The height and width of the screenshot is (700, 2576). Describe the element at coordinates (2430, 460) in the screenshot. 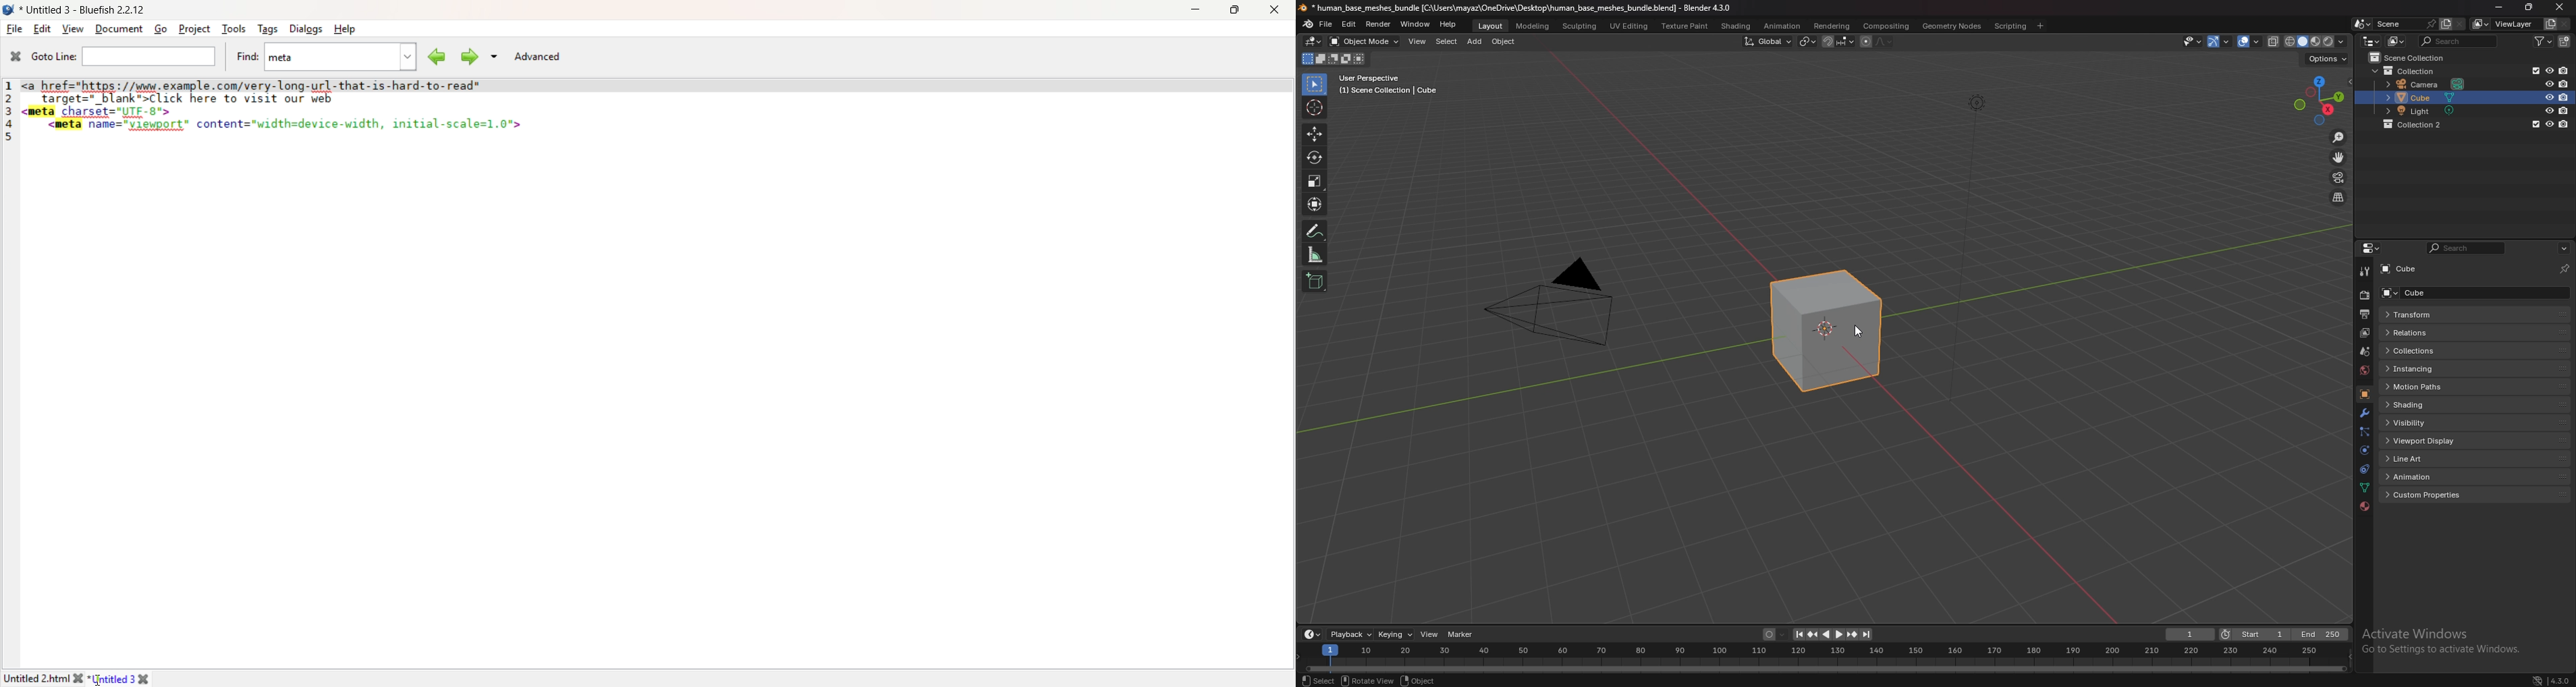

I see `line art` at that location.